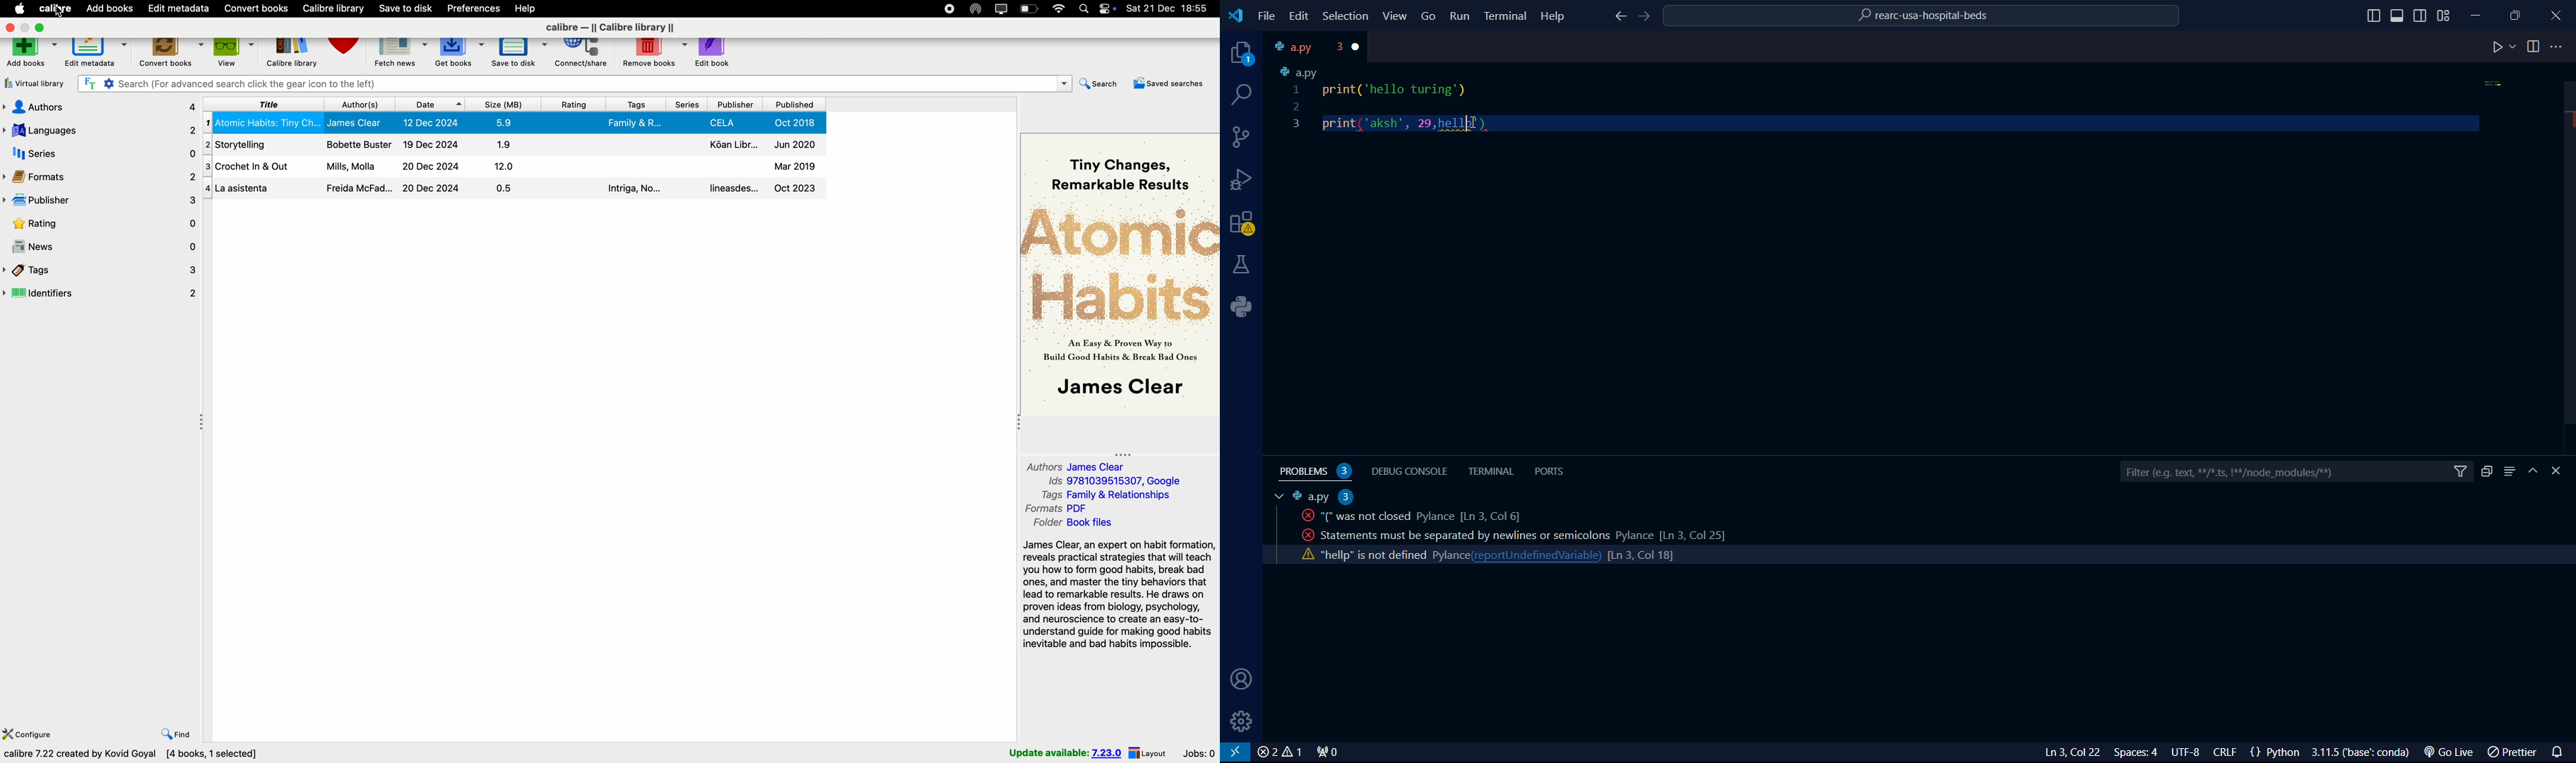 Image resolution: width=2576 pixels, height=784 pixels. Describe the element at coordinates (1075, 466) in the screenshot. I see `authors James Clear` at that location.